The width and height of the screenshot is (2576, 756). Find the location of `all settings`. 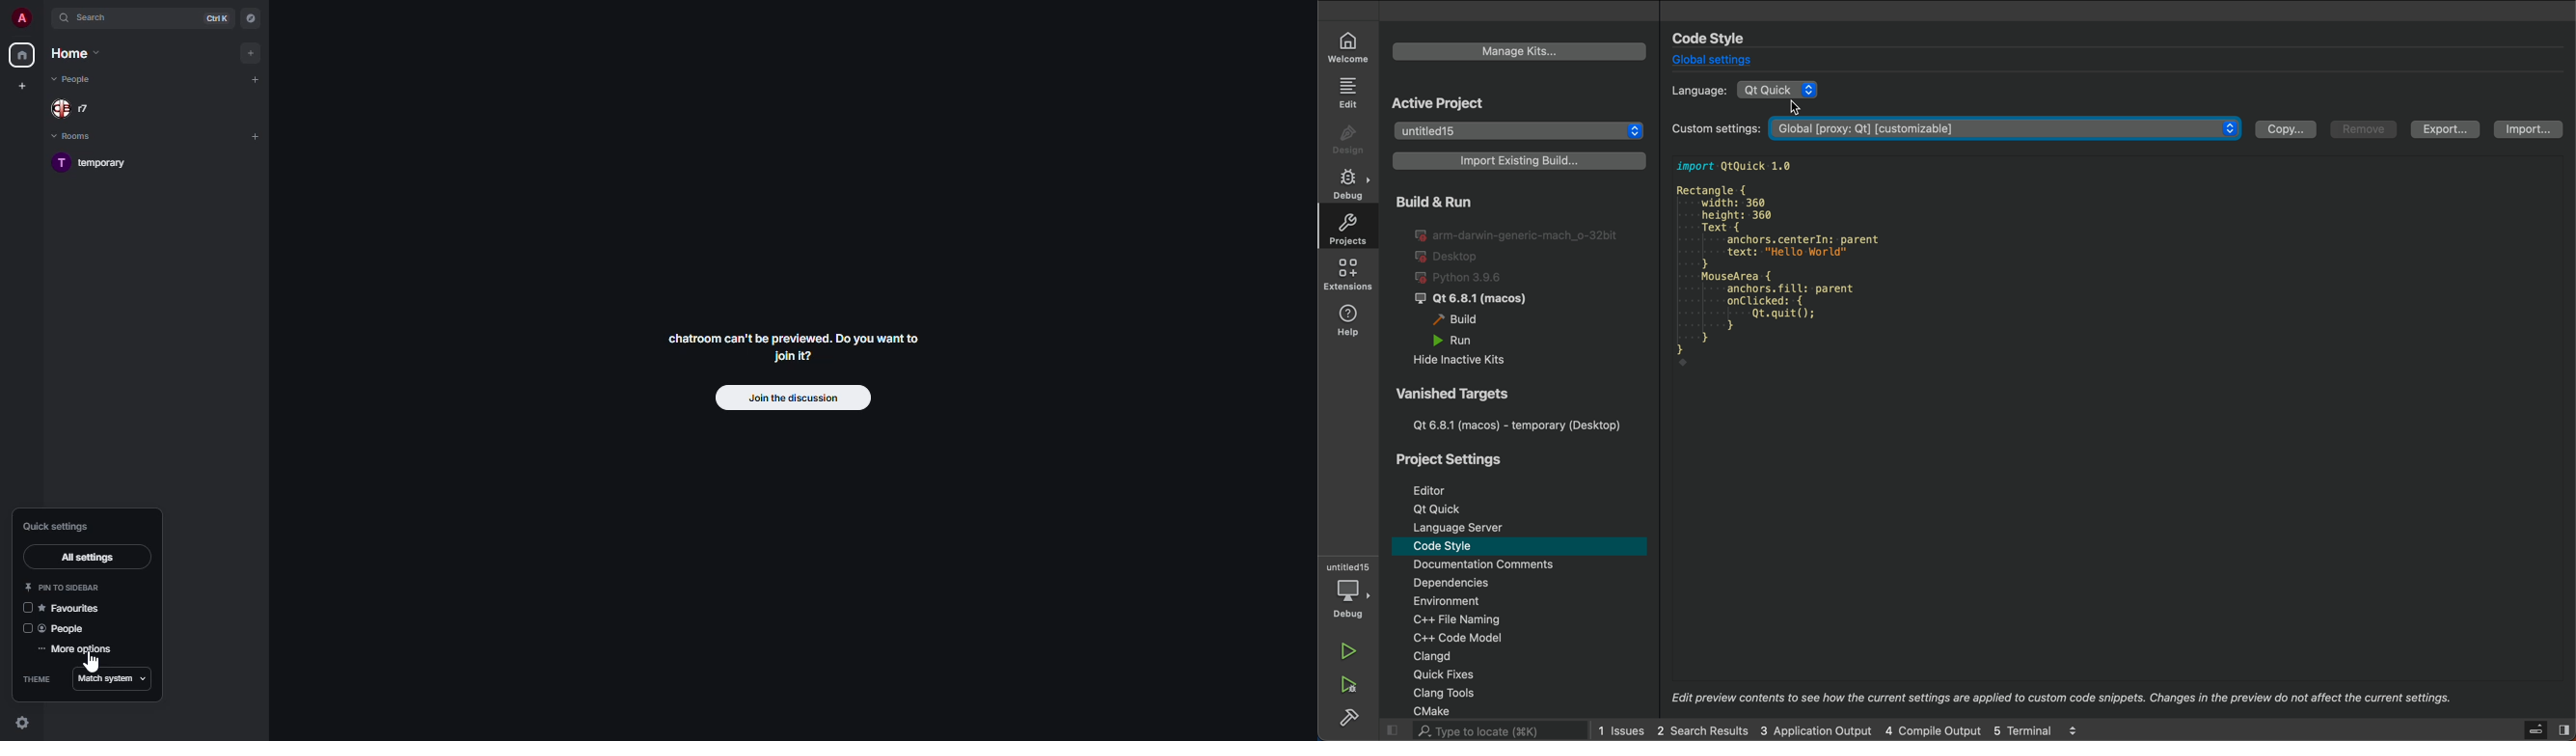

all settings is located at coordinates (89, 558).